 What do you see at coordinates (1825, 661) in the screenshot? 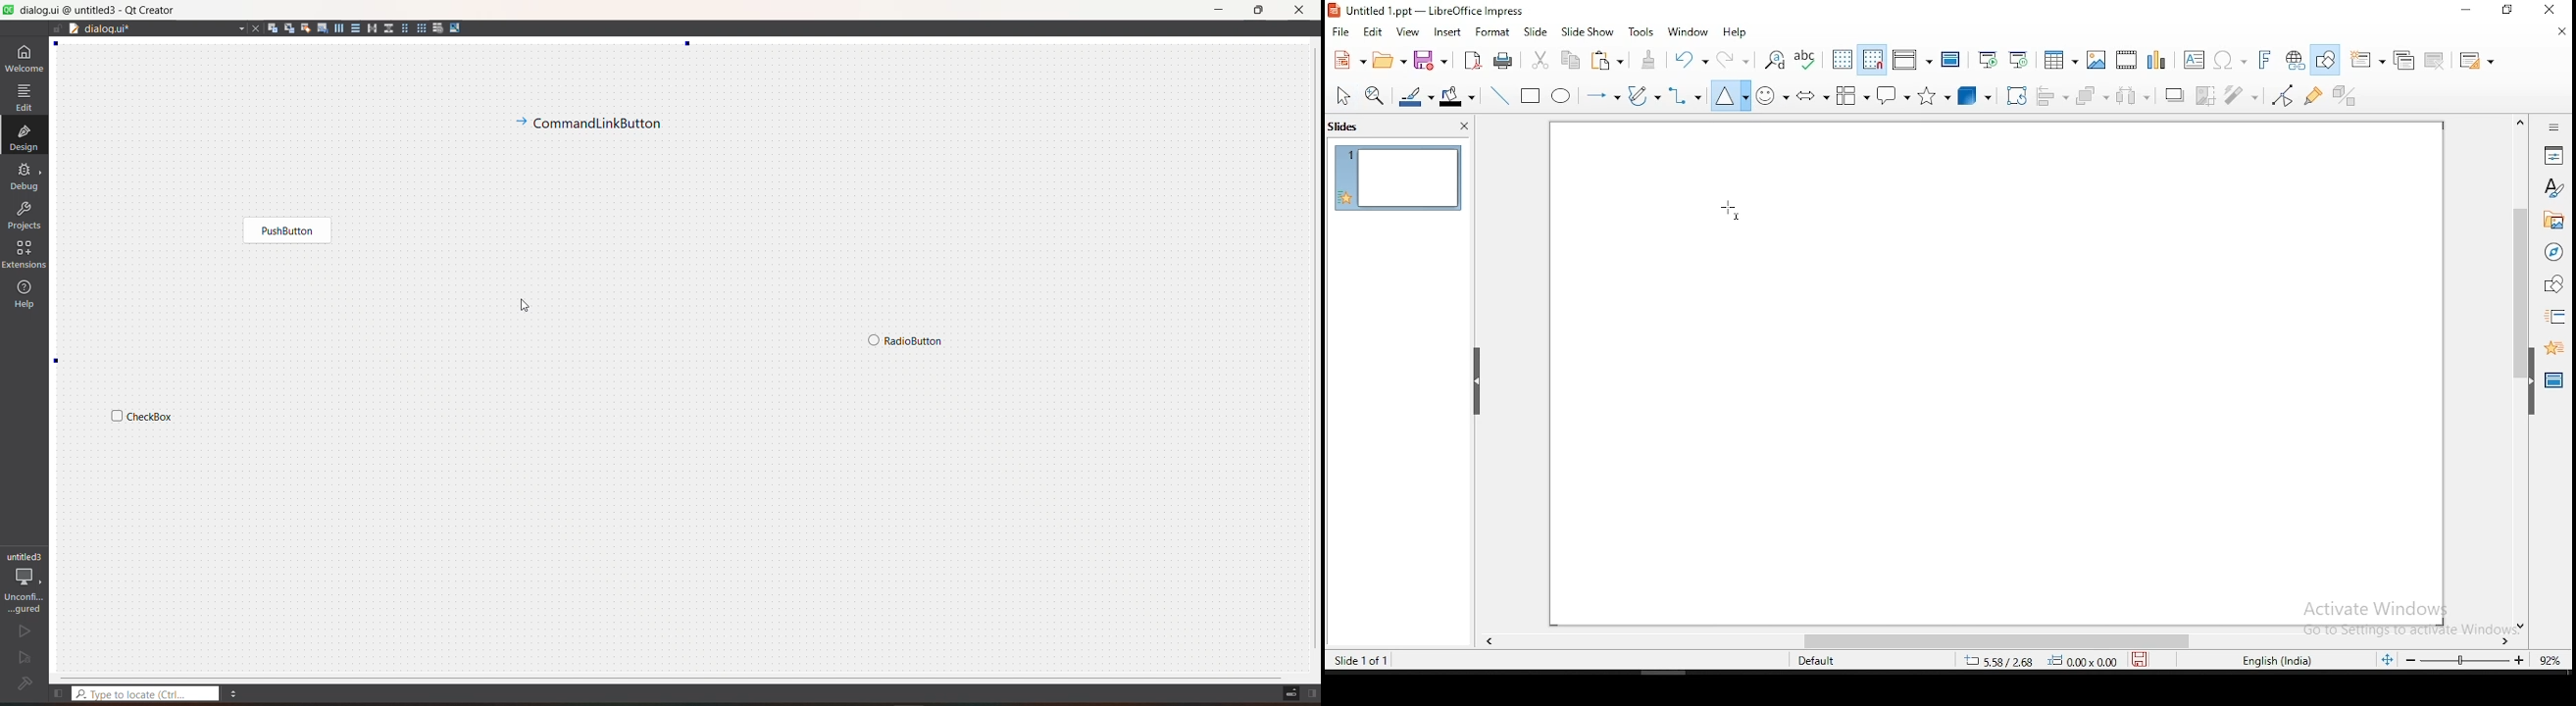
I see `Default` at bounding box center [1825, 661].